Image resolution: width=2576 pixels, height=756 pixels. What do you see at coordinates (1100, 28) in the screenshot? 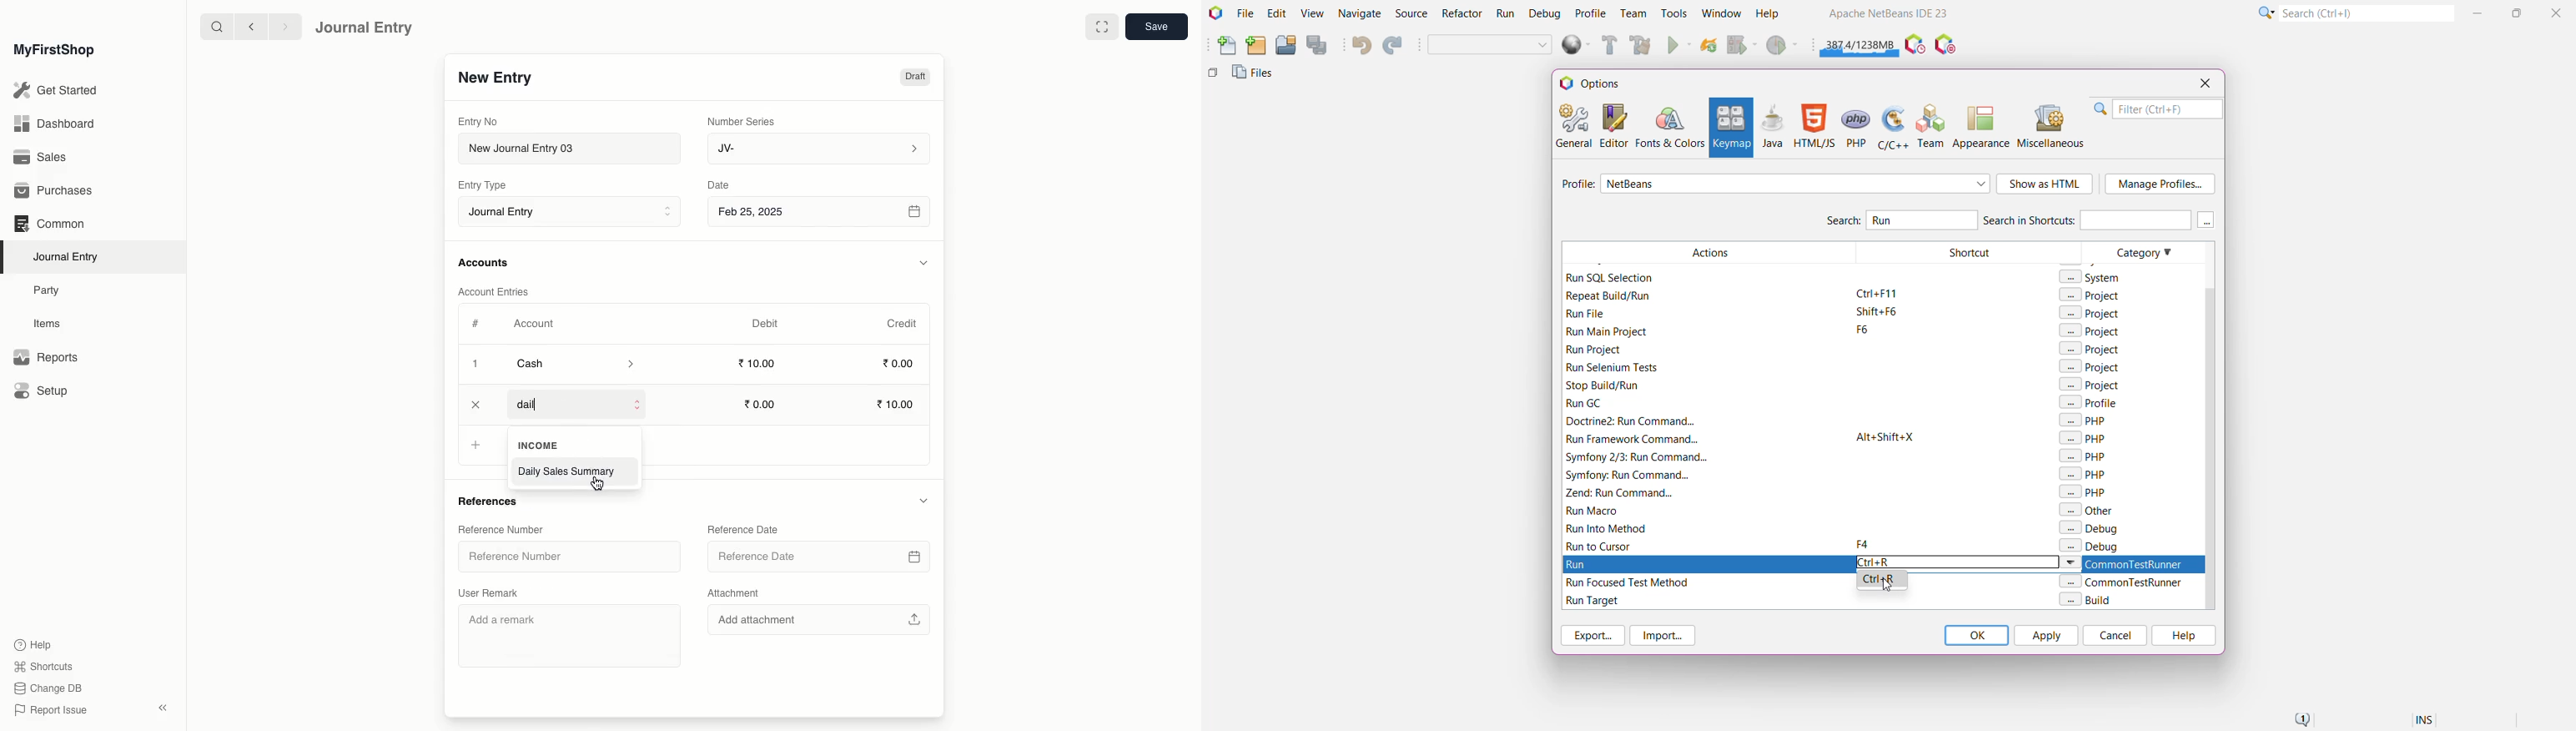
I see `Full width toggle` at bounding box center [1100, 28].